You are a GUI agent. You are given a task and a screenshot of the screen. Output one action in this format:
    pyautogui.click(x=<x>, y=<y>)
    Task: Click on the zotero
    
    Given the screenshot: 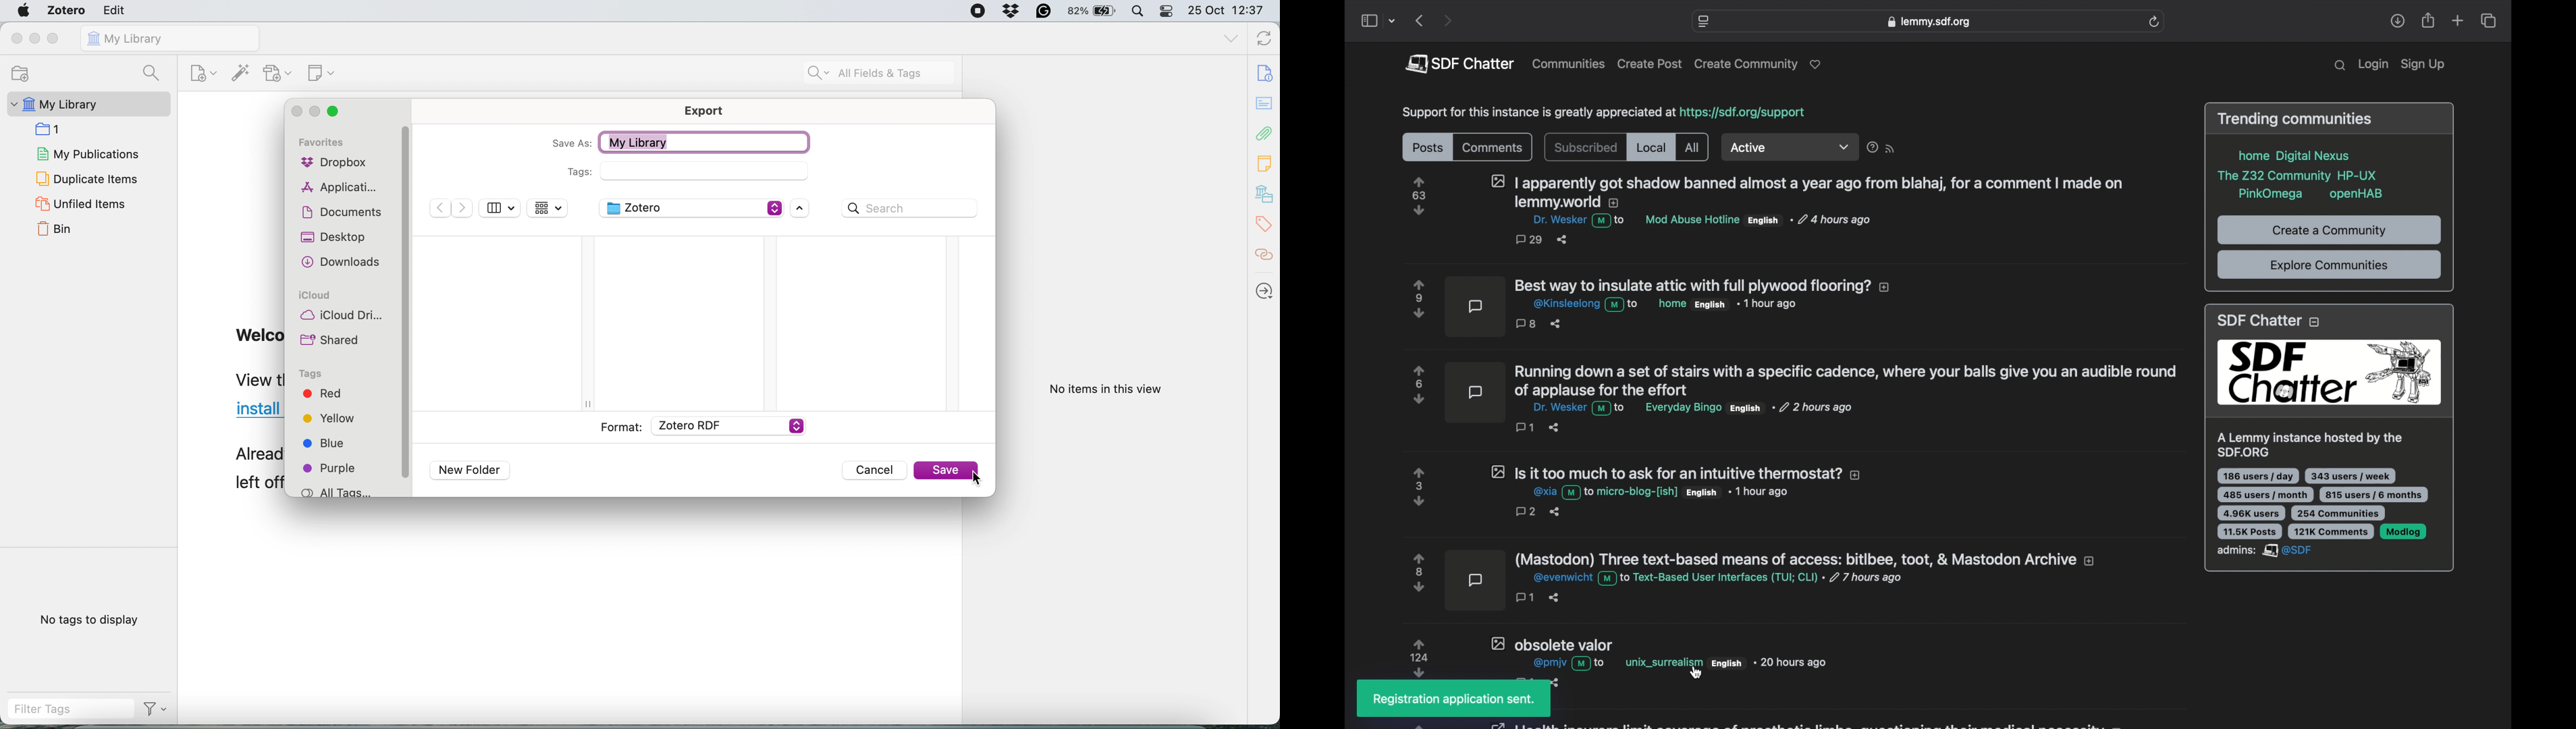 What is the action you would take?
    pyautogui.click(x=68, y=9)
    